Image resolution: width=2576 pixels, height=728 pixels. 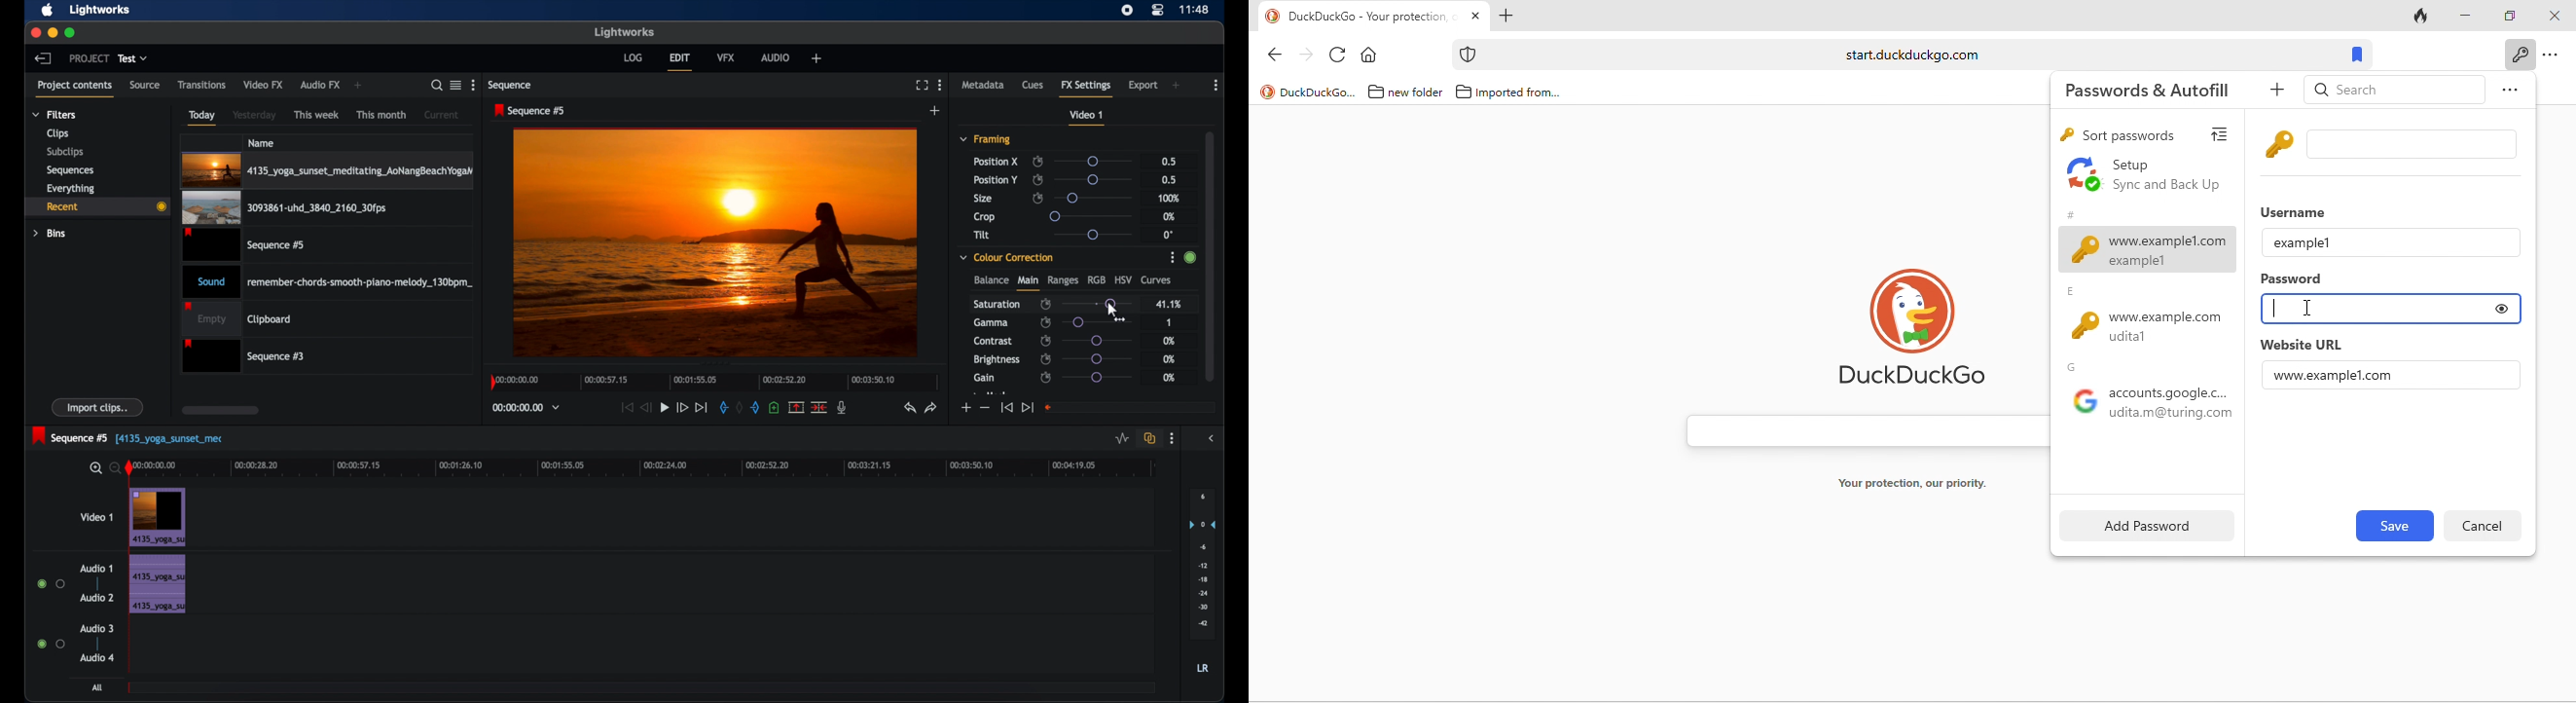 I want to click on empty field, so click(x=1131, y=407).